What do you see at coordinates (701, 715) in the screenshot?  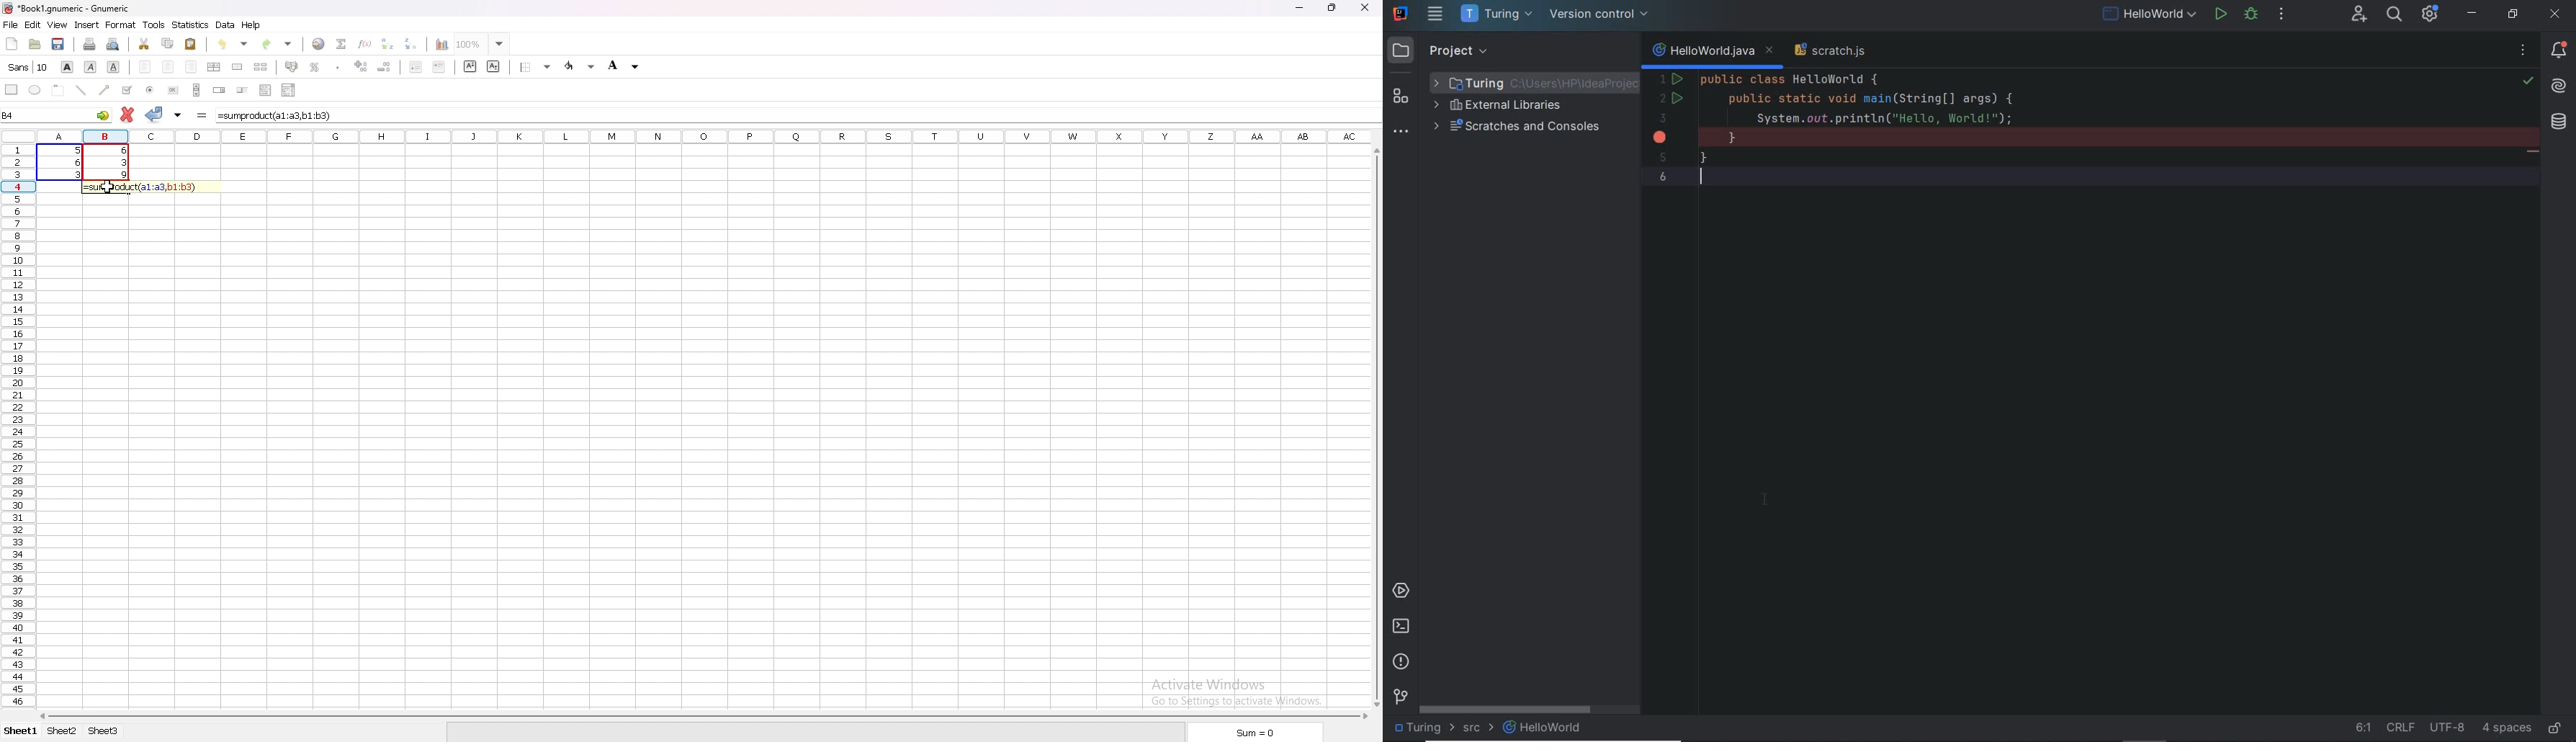 I see `scroll bar` at bounding box center [701, 715].